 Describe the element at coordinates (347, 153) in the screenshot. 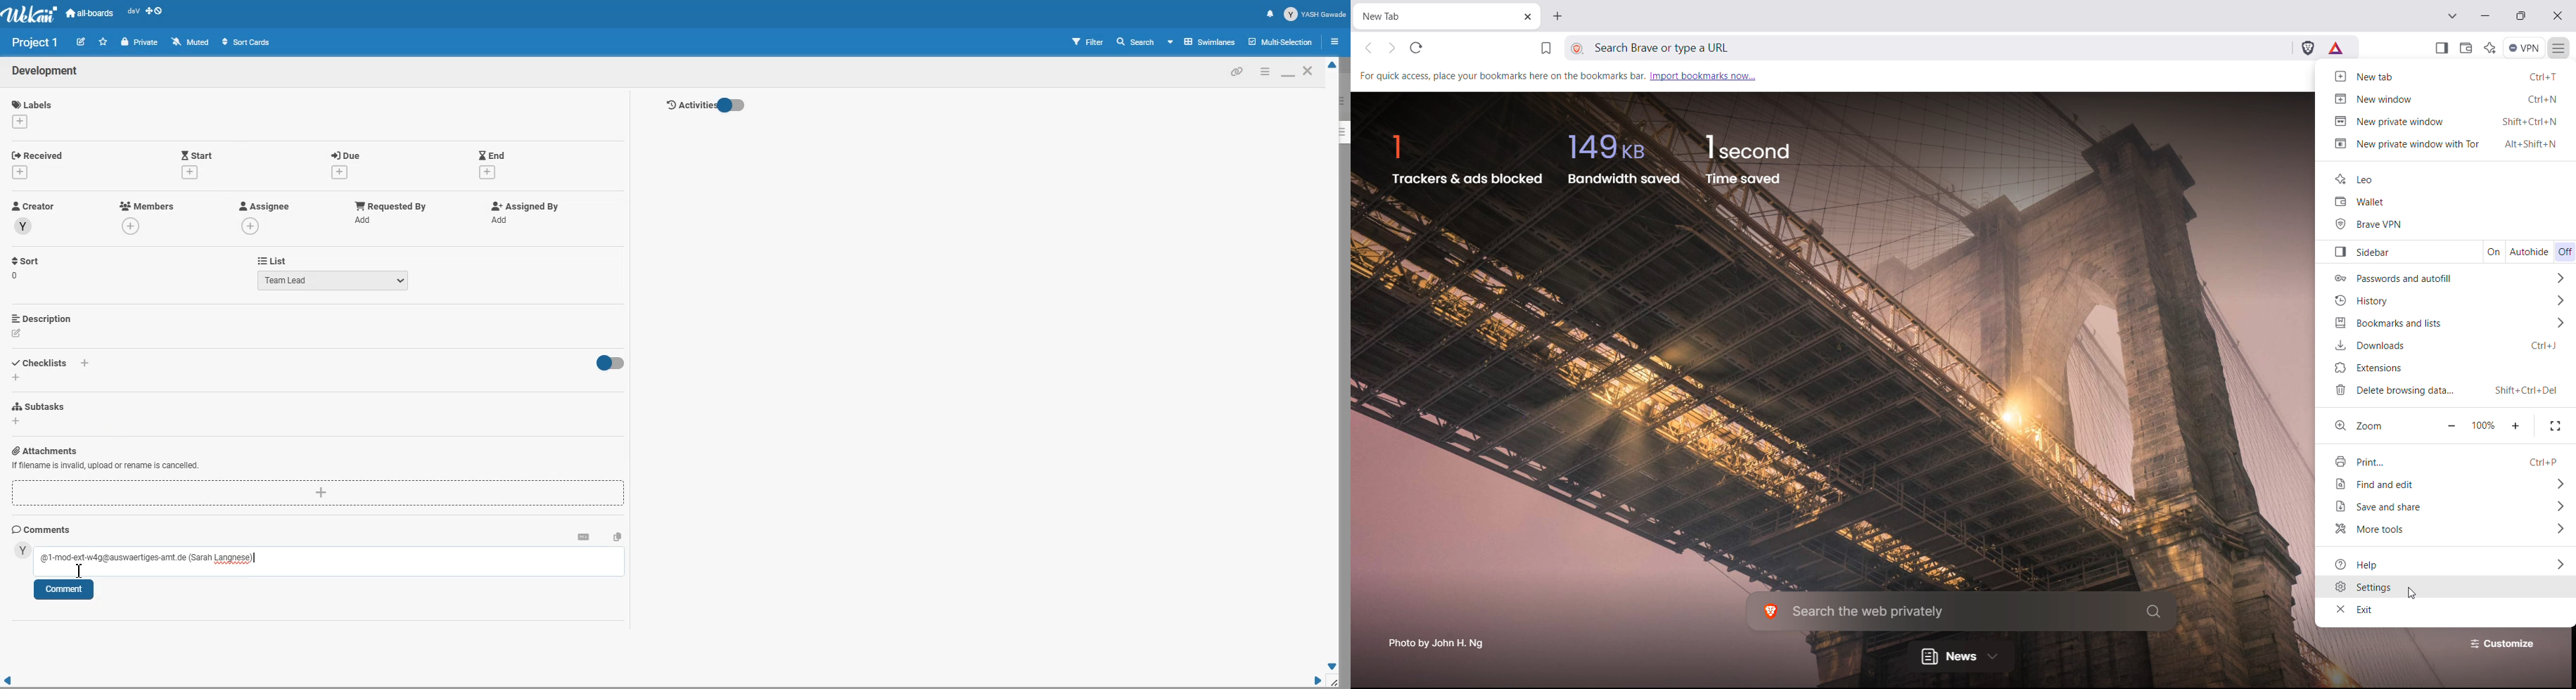

I see `Add Due date` at that location.